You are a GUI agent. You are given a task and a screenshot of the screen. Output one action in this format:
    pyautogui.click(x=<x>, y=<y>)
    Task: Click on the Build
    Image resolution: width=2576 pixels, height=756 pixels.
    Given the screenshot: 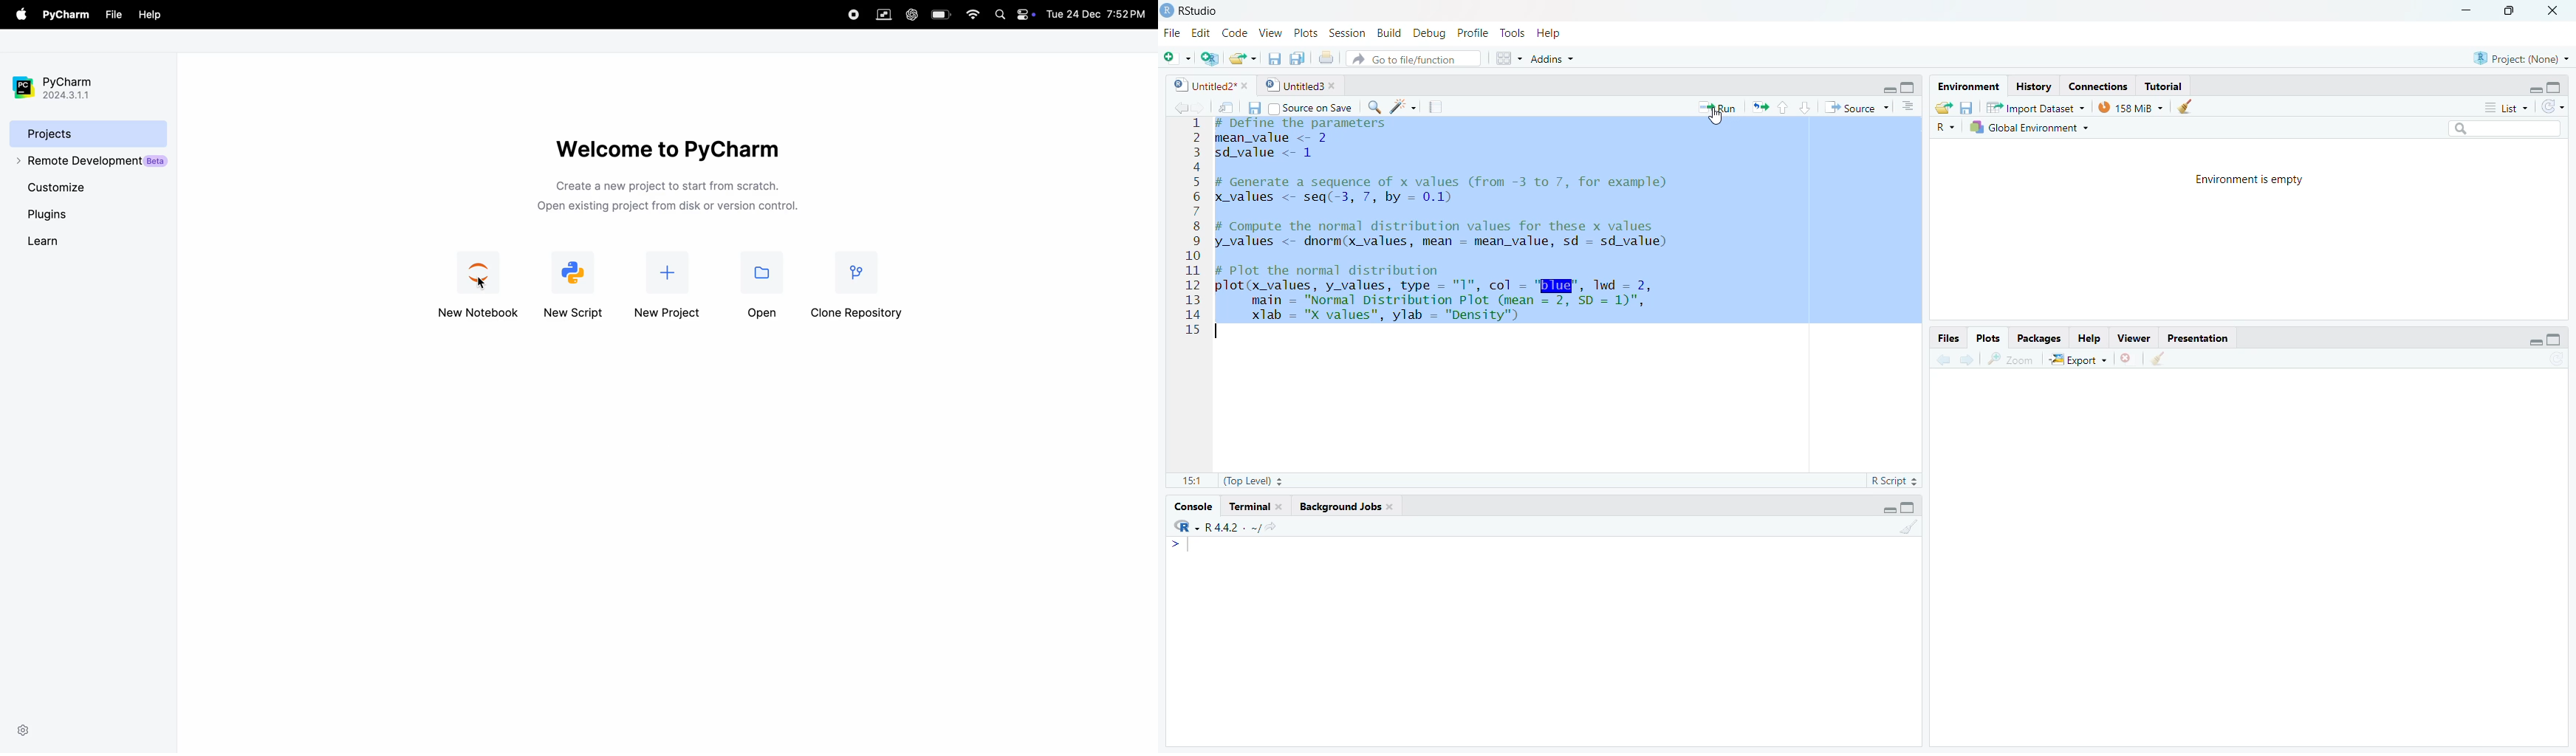 What is the action you would take?
    pyautogui.click(x=1387, y=32)
    